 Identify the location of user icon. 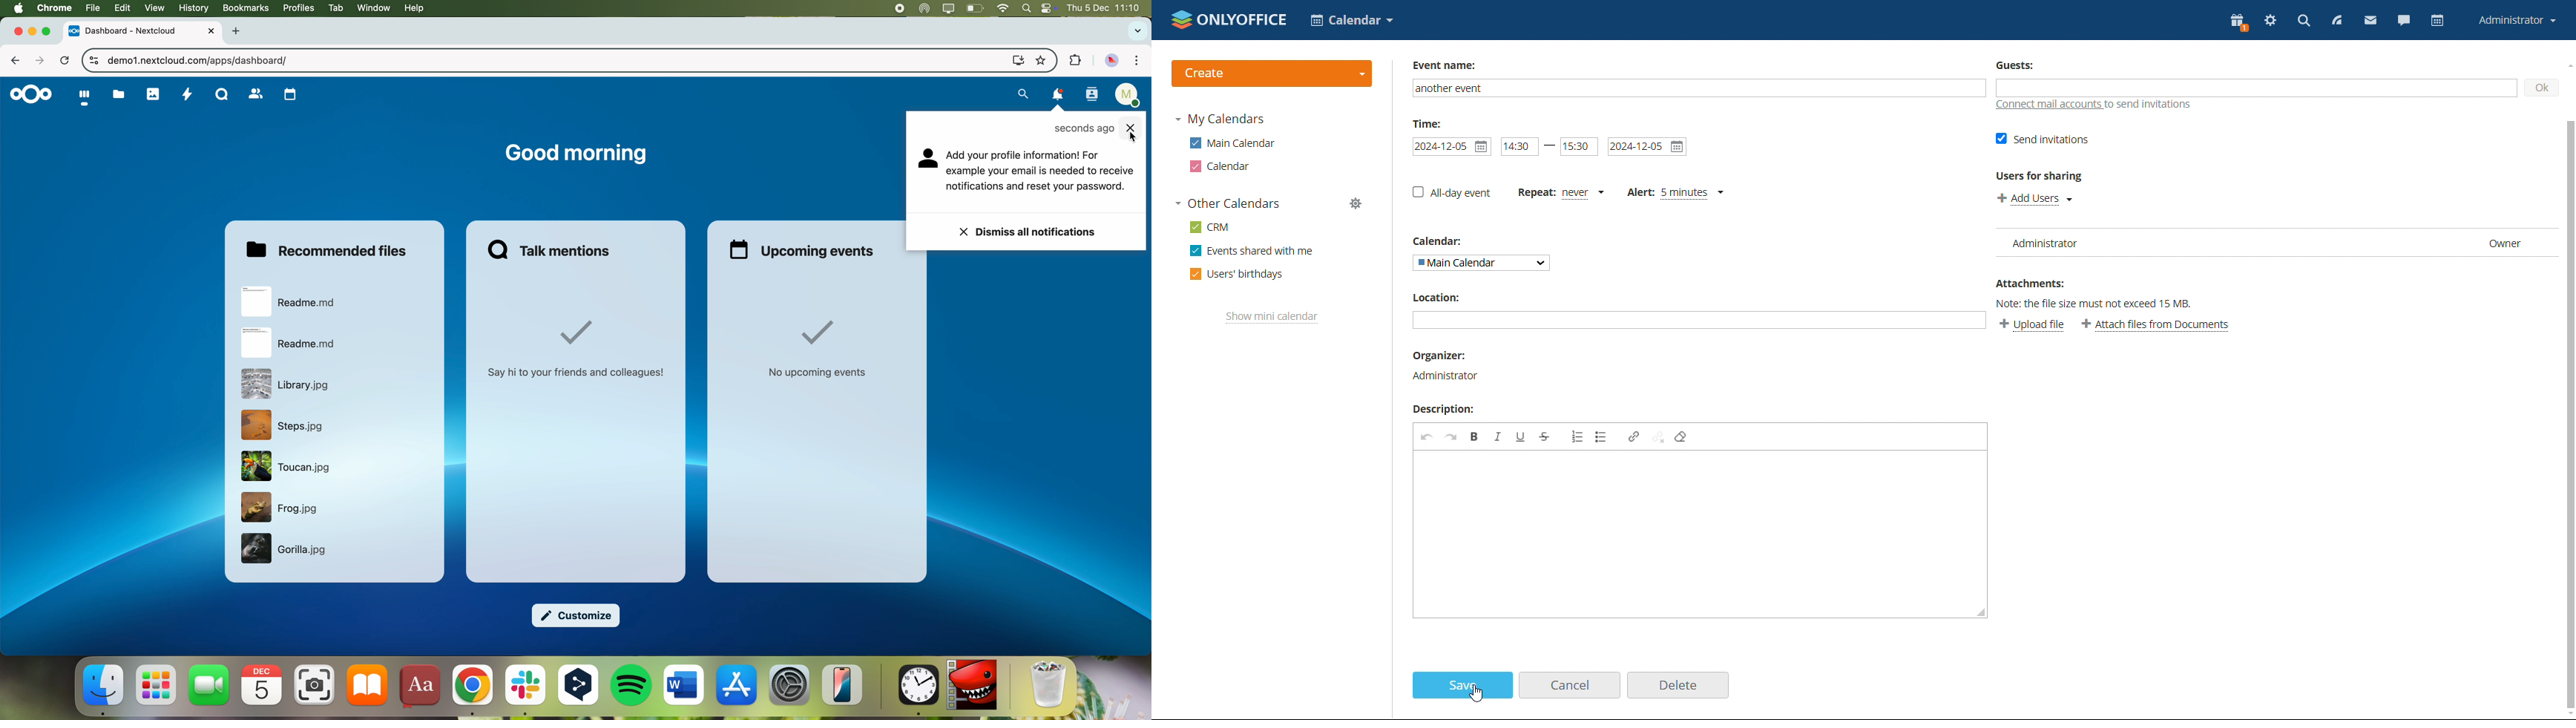
(928, 159).